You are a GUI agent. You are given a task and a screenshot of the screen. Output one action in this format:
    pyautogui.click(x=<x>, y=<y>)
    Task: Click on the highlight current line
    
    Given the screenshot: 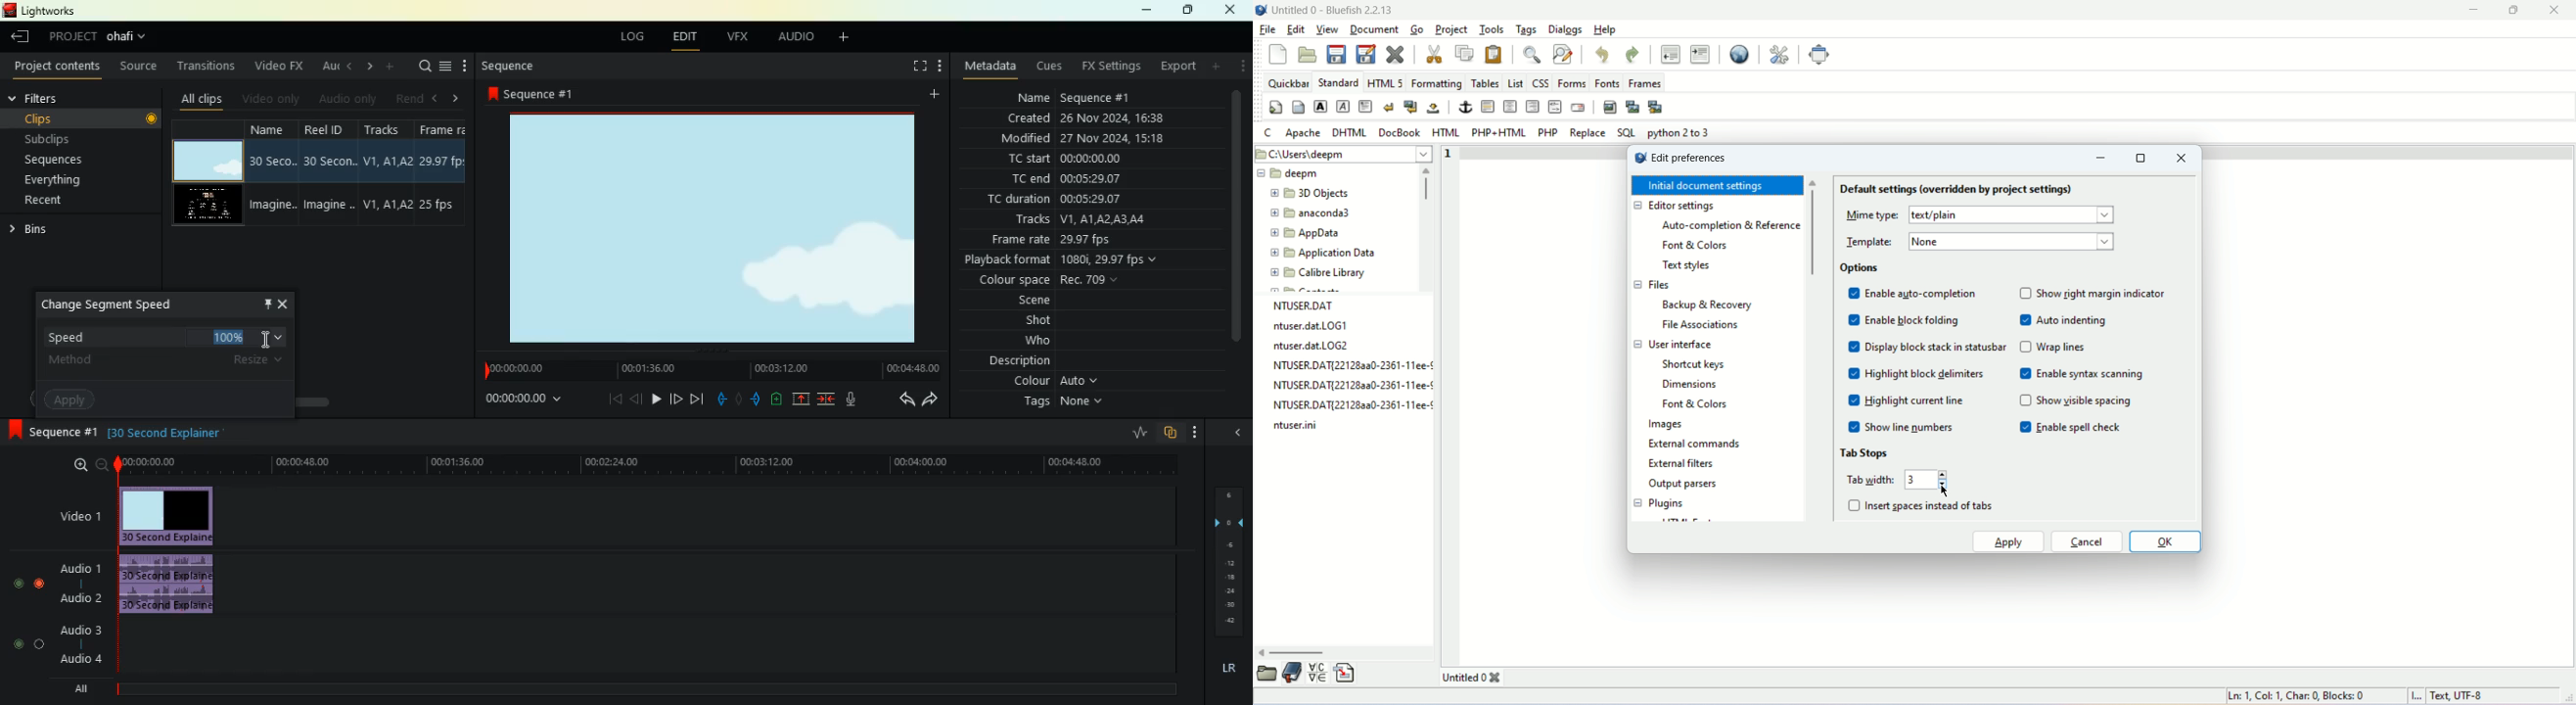 What is the action you would take?
    pyautogui.click(x=1914, y=402)
    